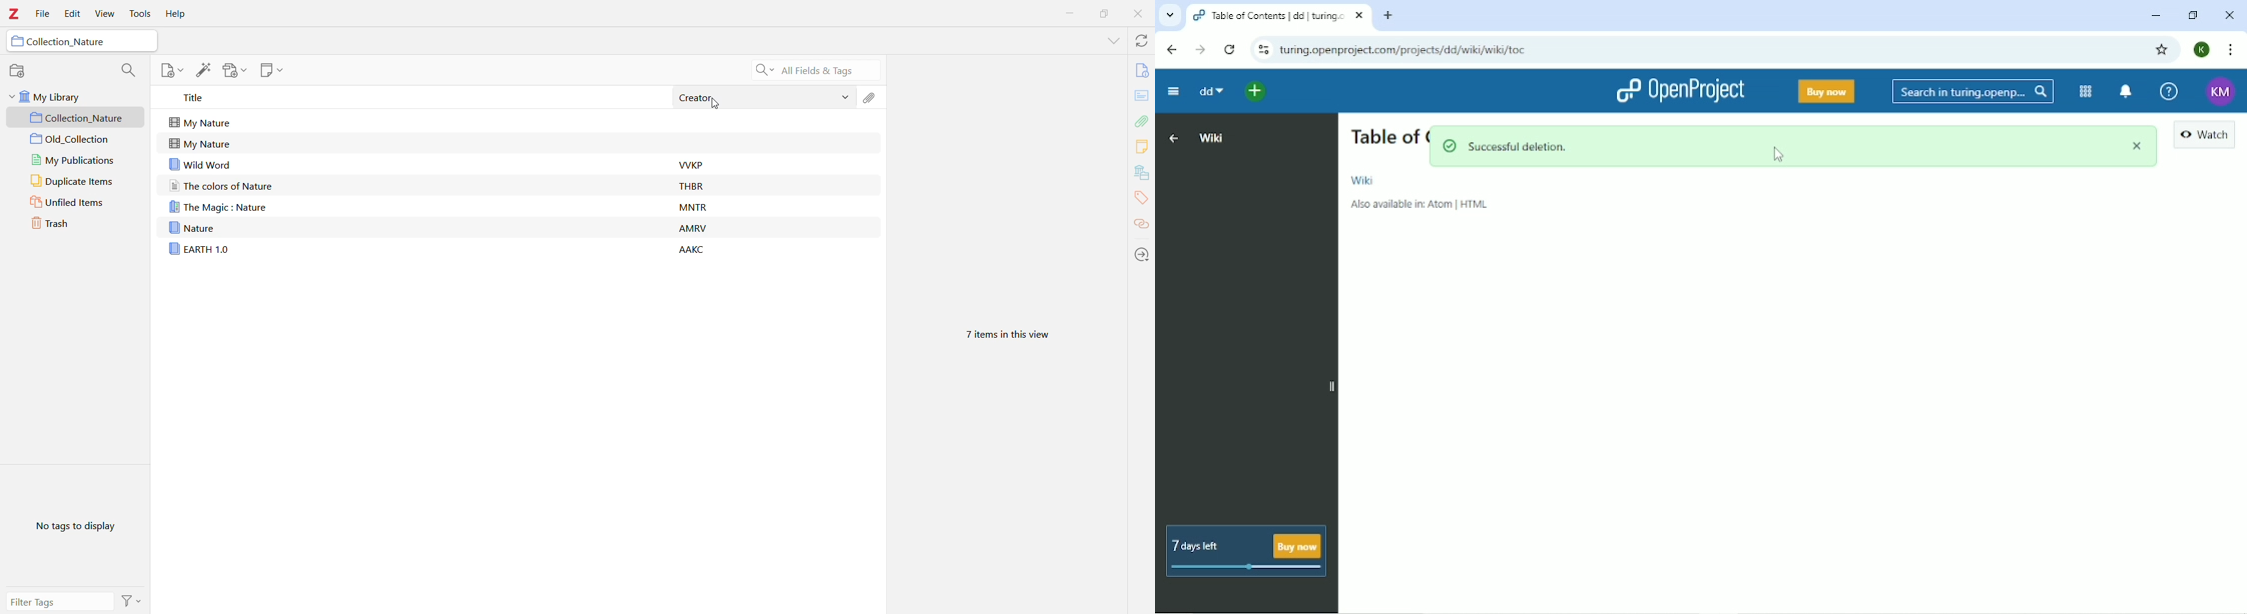 This screenshot has height=616, width=2268. What do you see at coordinates (1242, 568) in the screenshot?
I see `meter` at bounding box center [1242, 568].